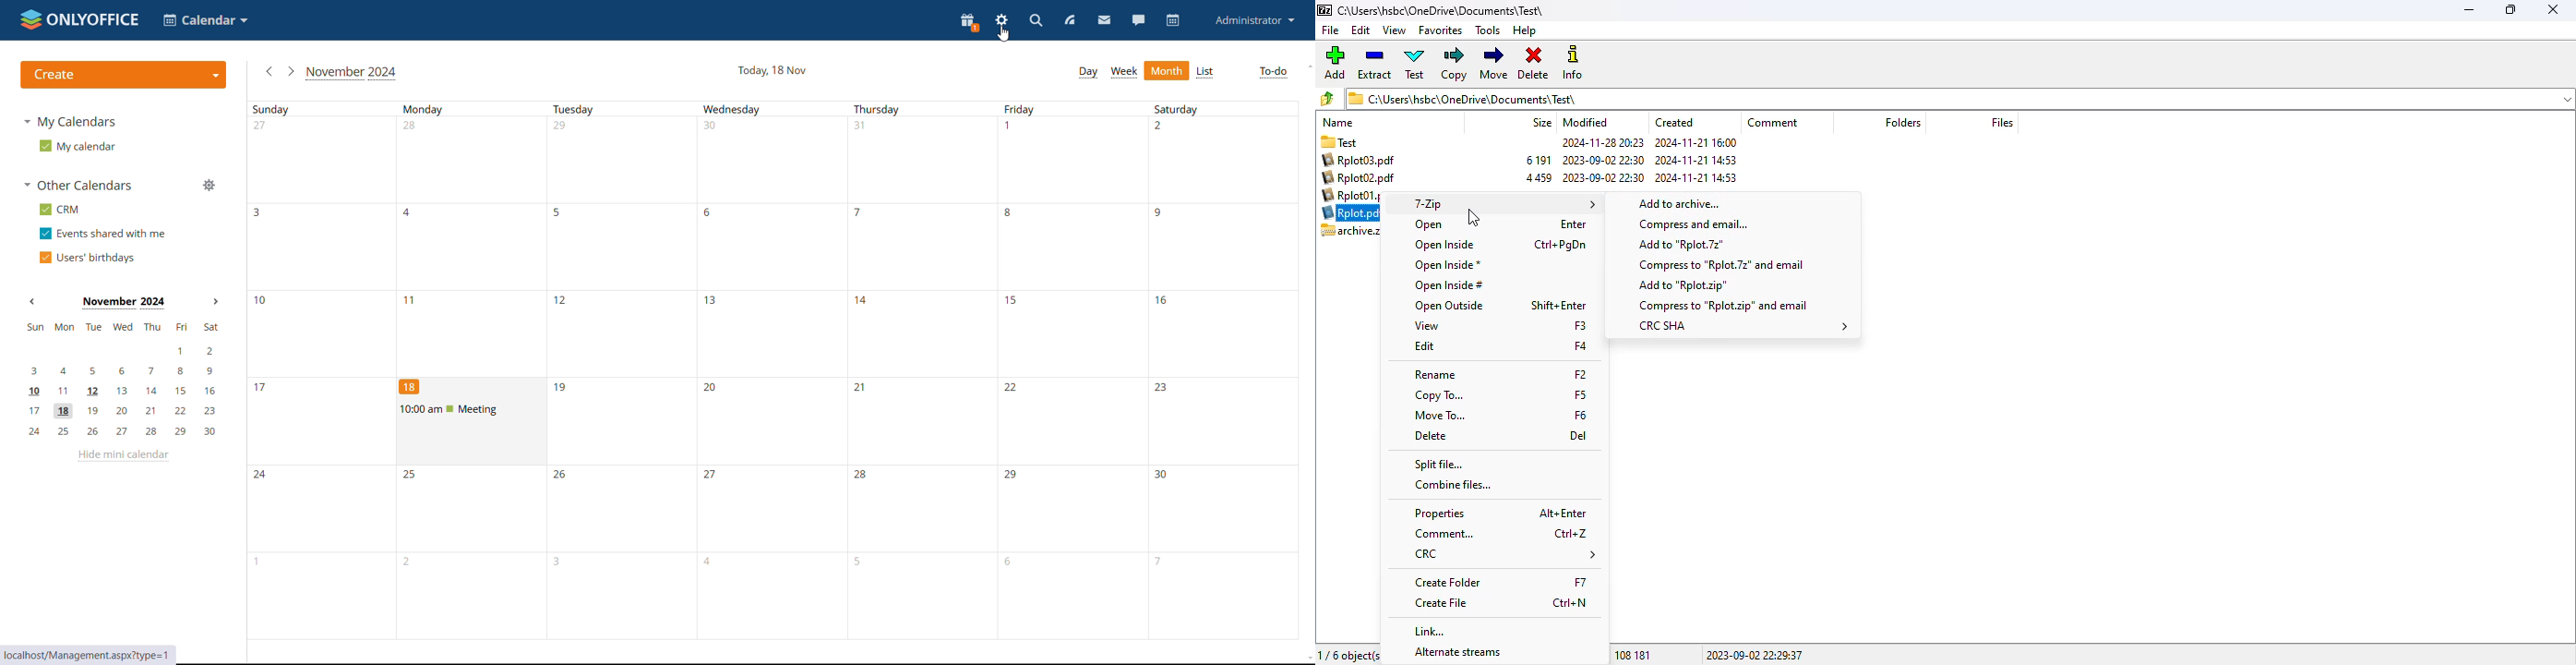 This screenshot has height=672, width=2576. What do you see at coordinates (1525, 30) in the screenshot?
I see `help` at bounding box center [1525, 30].